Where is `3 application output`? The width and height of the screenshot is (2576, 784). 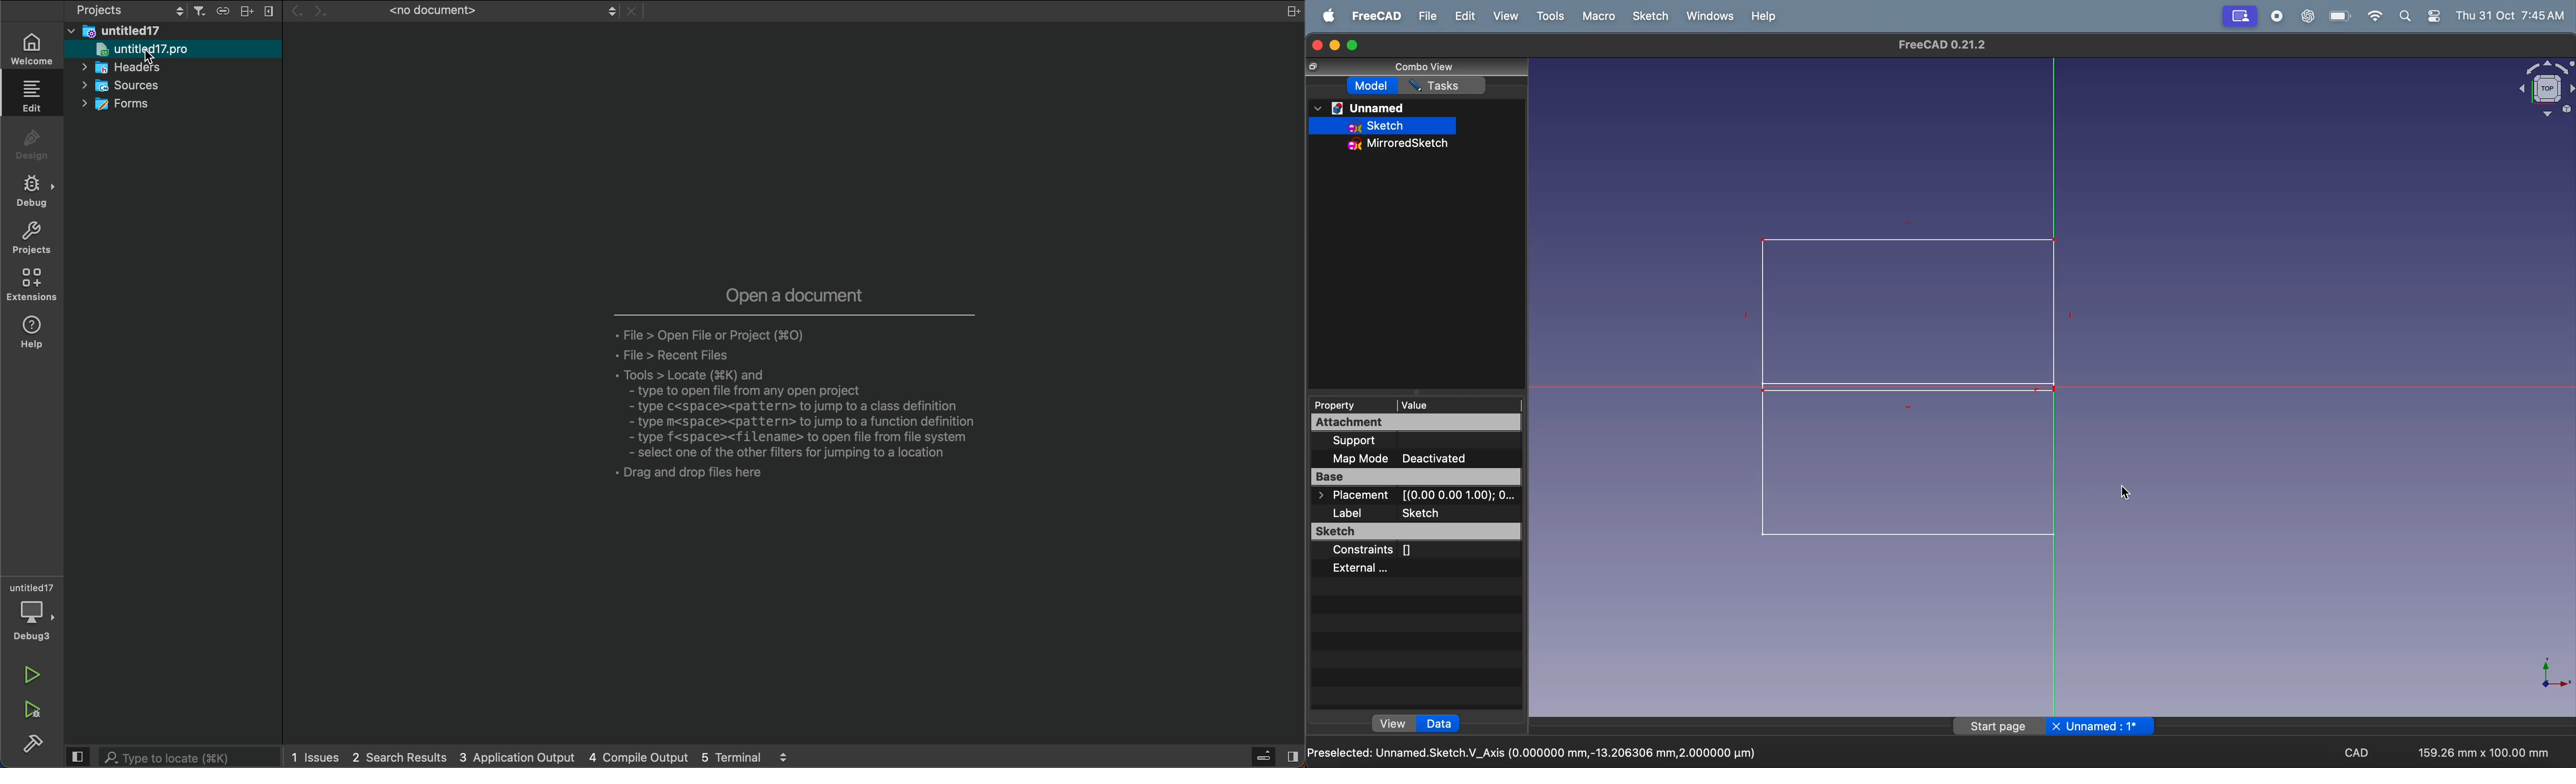
3 application output is located at coordinates (520, 758).